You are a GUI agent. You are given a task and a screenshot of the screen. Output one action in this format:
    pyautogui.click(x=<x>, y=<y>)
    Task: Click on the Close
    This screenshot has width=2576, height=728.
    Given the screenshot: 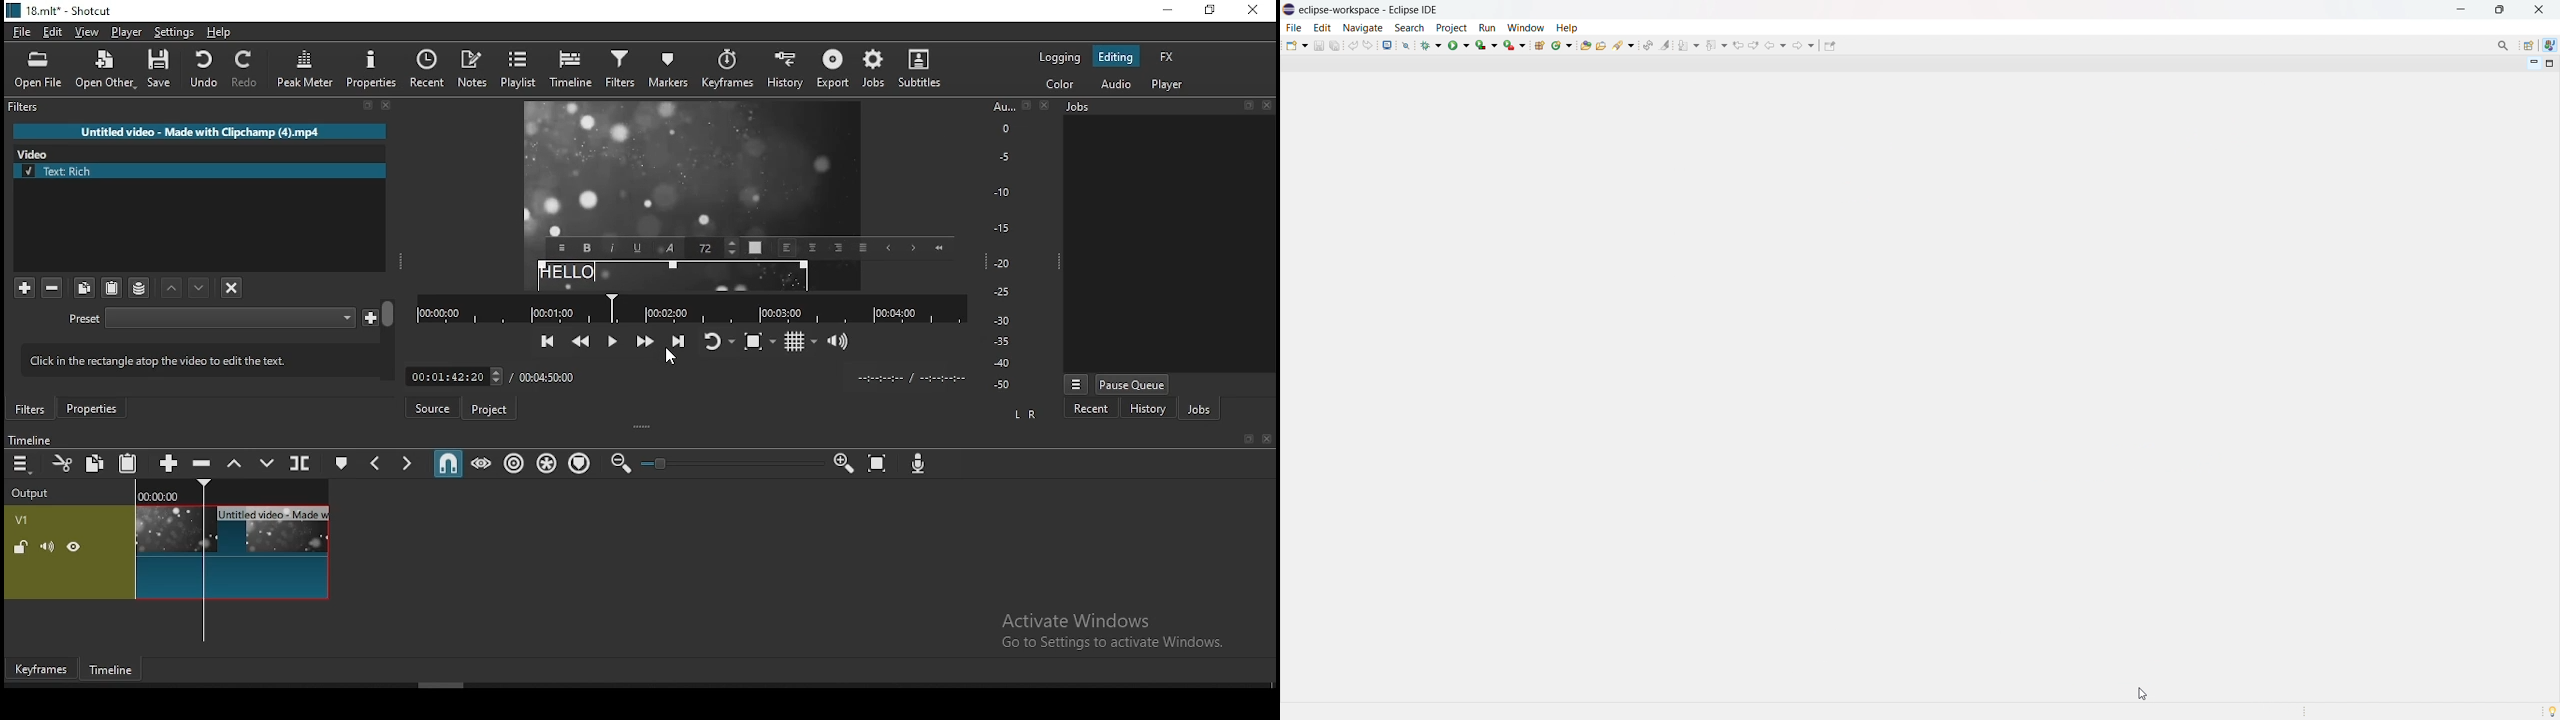 What is the action you would take?
    pyautogui.click(x=387, y=105)
    